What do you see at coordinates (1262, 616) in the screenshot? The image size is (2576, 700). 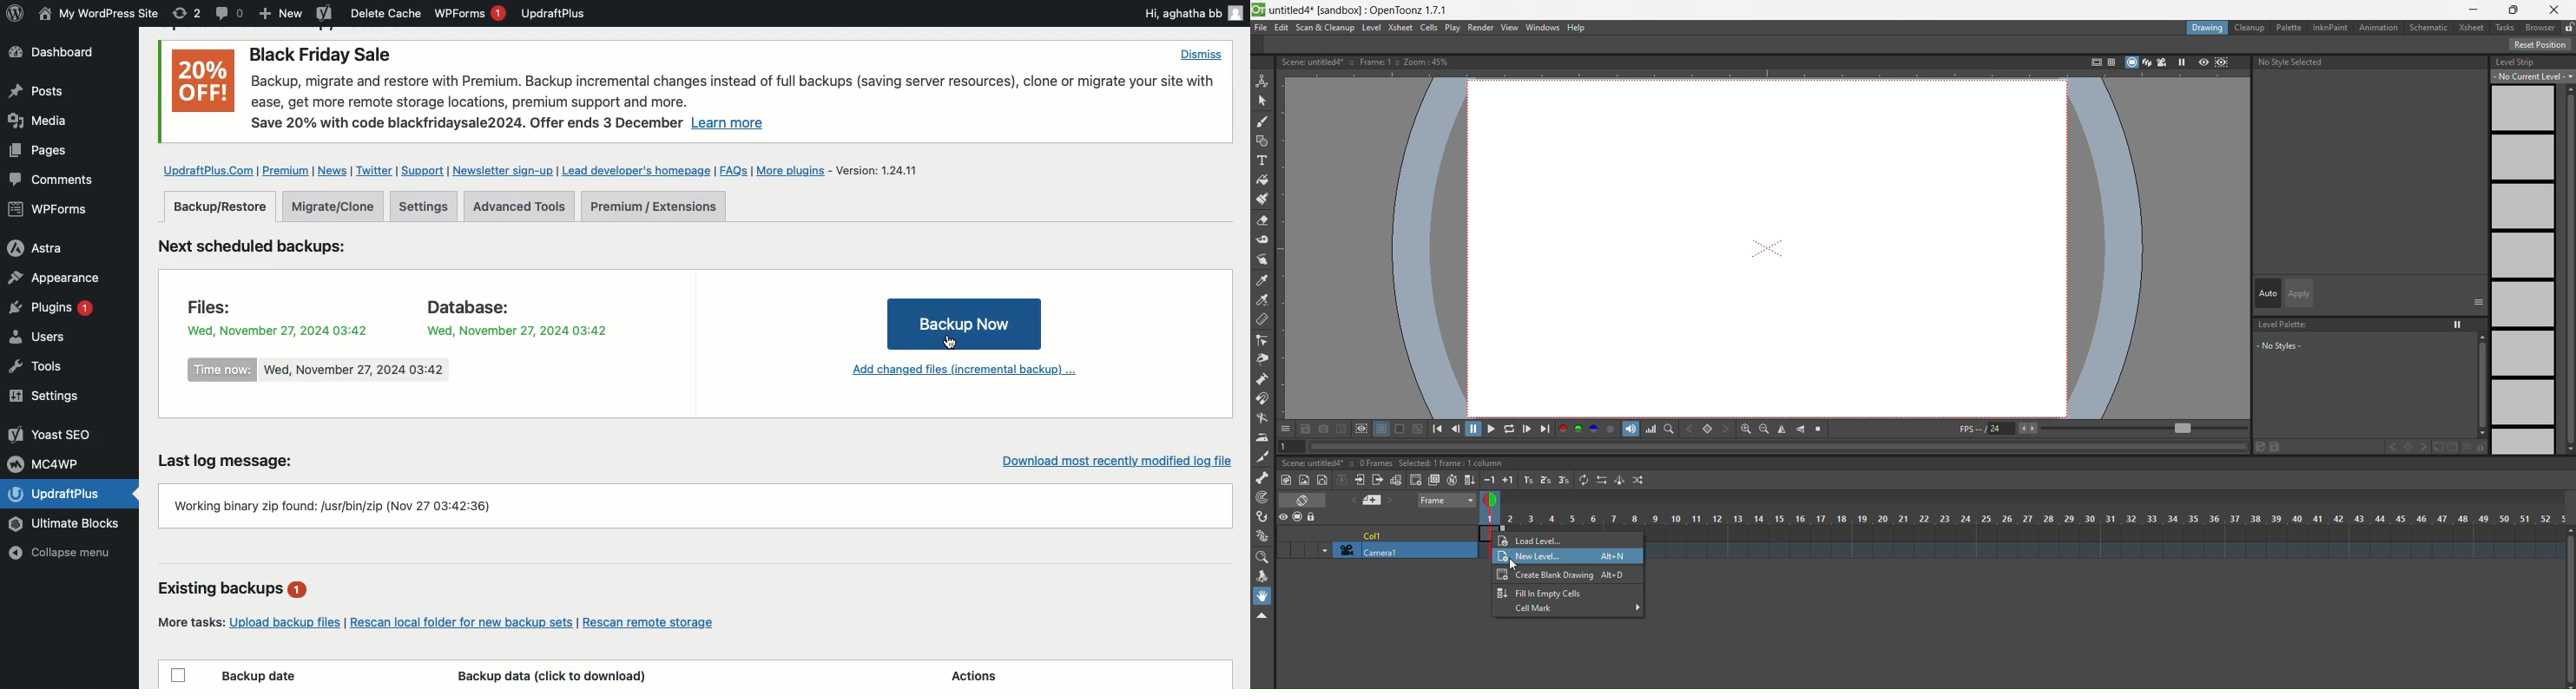 I see `collapse toolbar` at bounding box center [1262, 616].